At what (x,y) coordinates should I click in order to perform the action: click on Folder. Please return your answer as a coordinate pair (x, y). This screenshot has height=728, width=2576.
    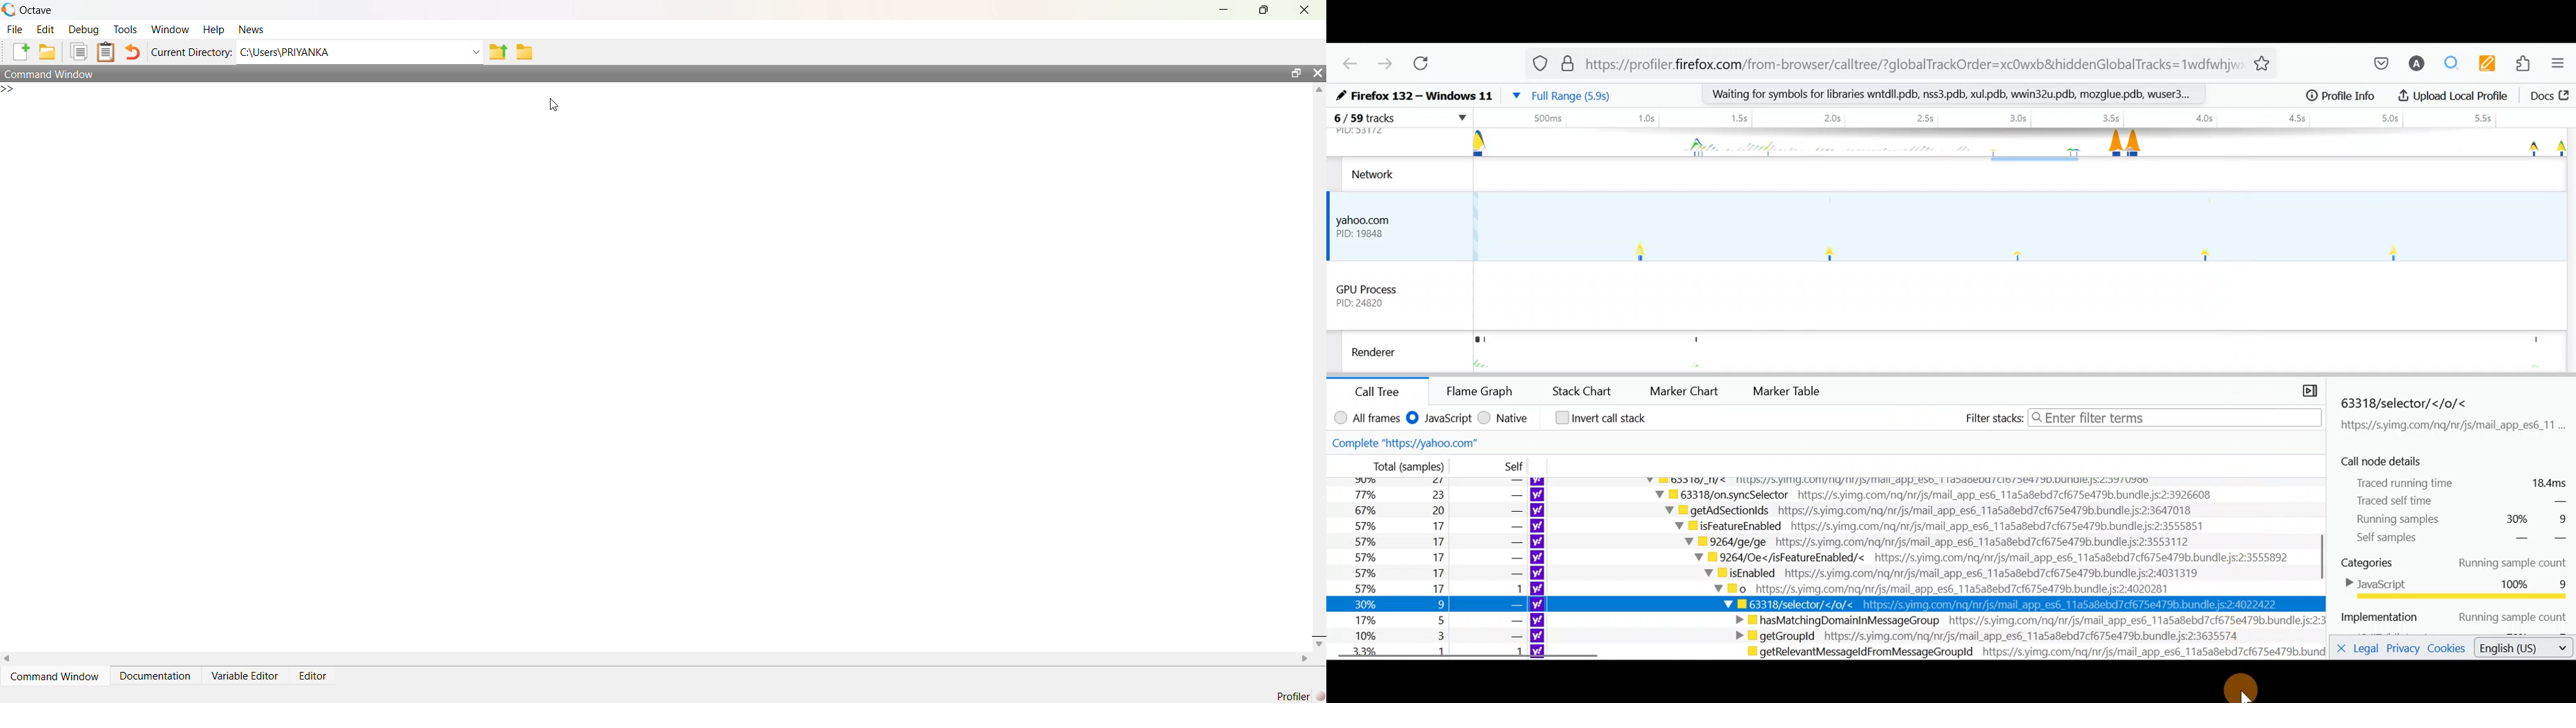
    Looking at the image, I should click on (524, 52).